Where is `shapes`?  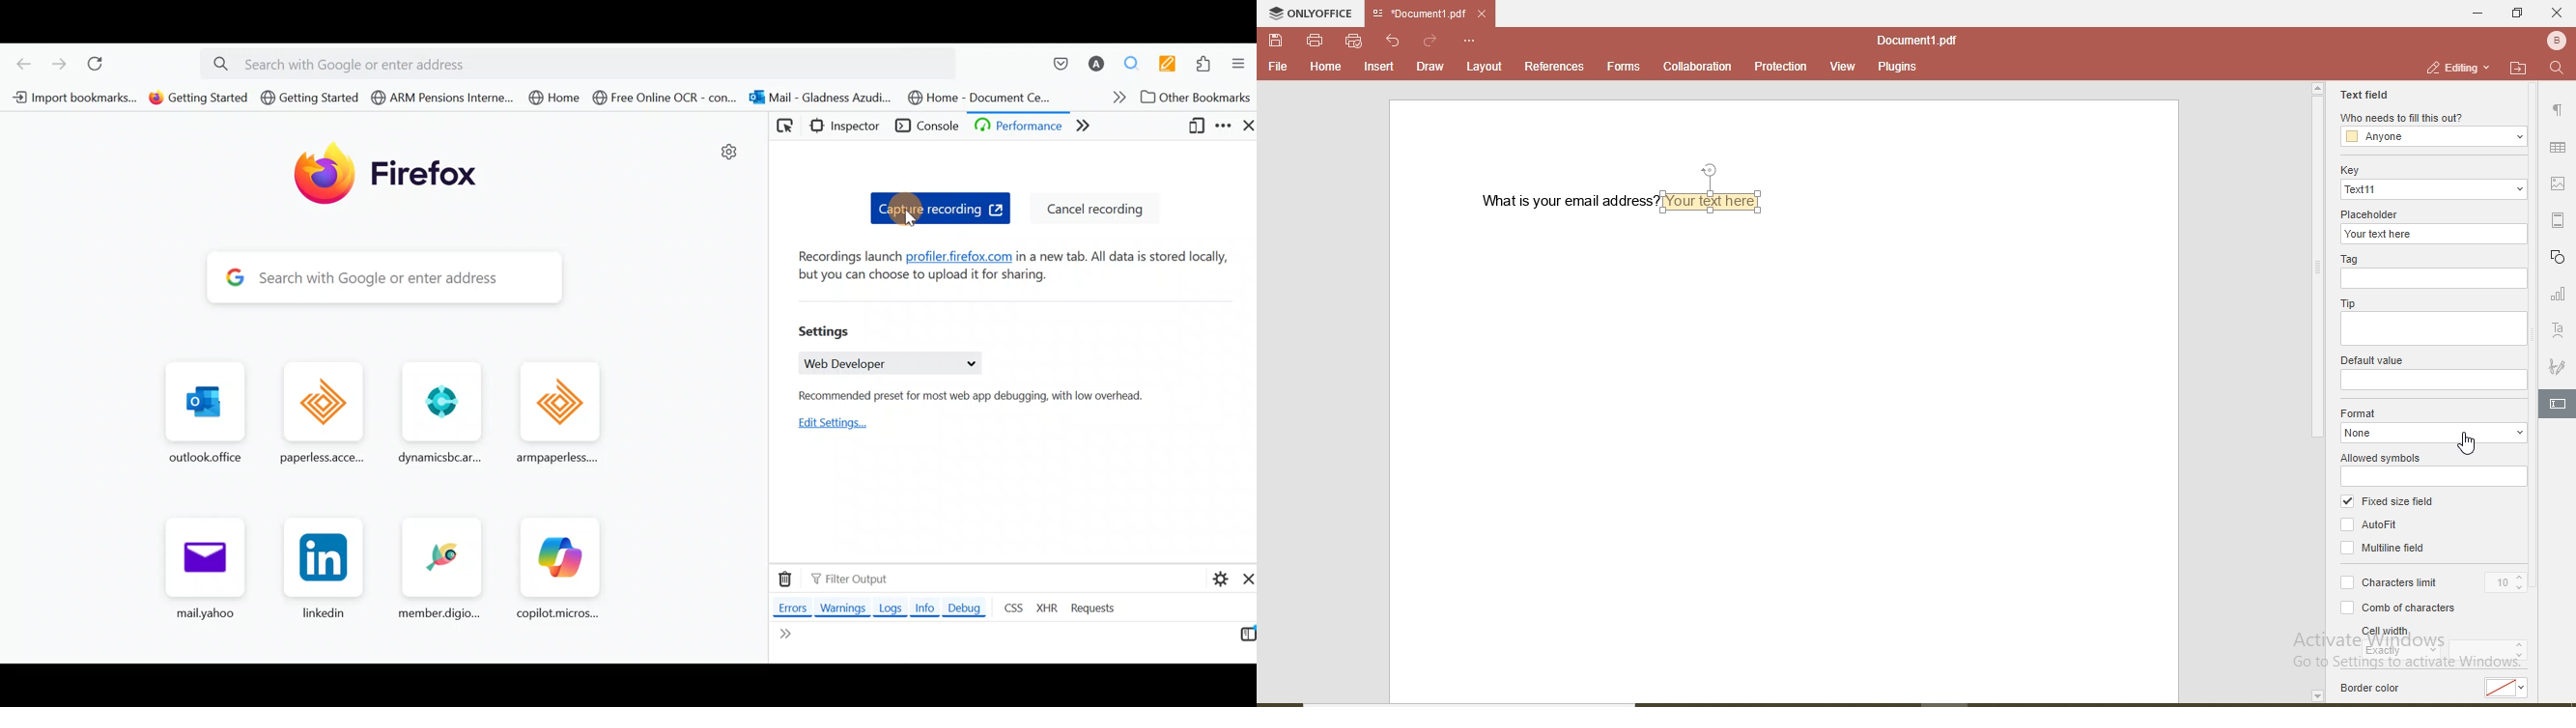
shapes is located at coordinates (2560, 258).